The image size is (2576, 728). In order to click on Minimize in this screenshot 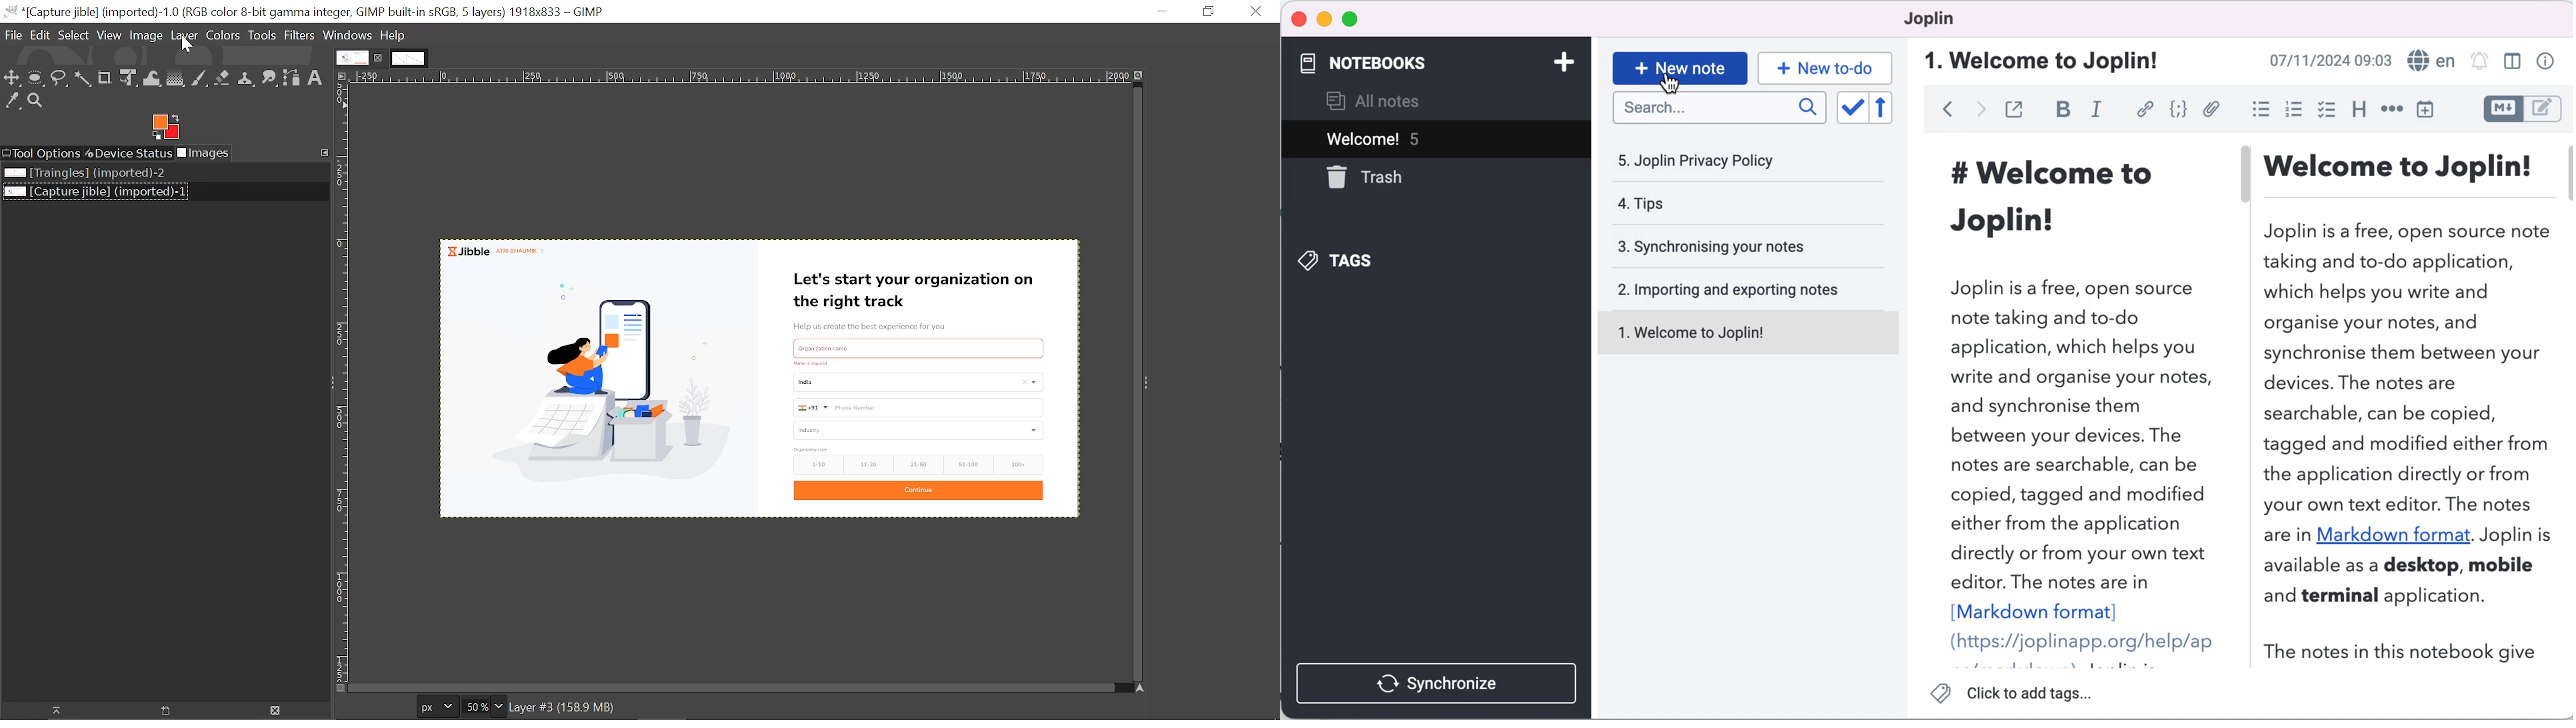, I will do `click(1162, 12)`.